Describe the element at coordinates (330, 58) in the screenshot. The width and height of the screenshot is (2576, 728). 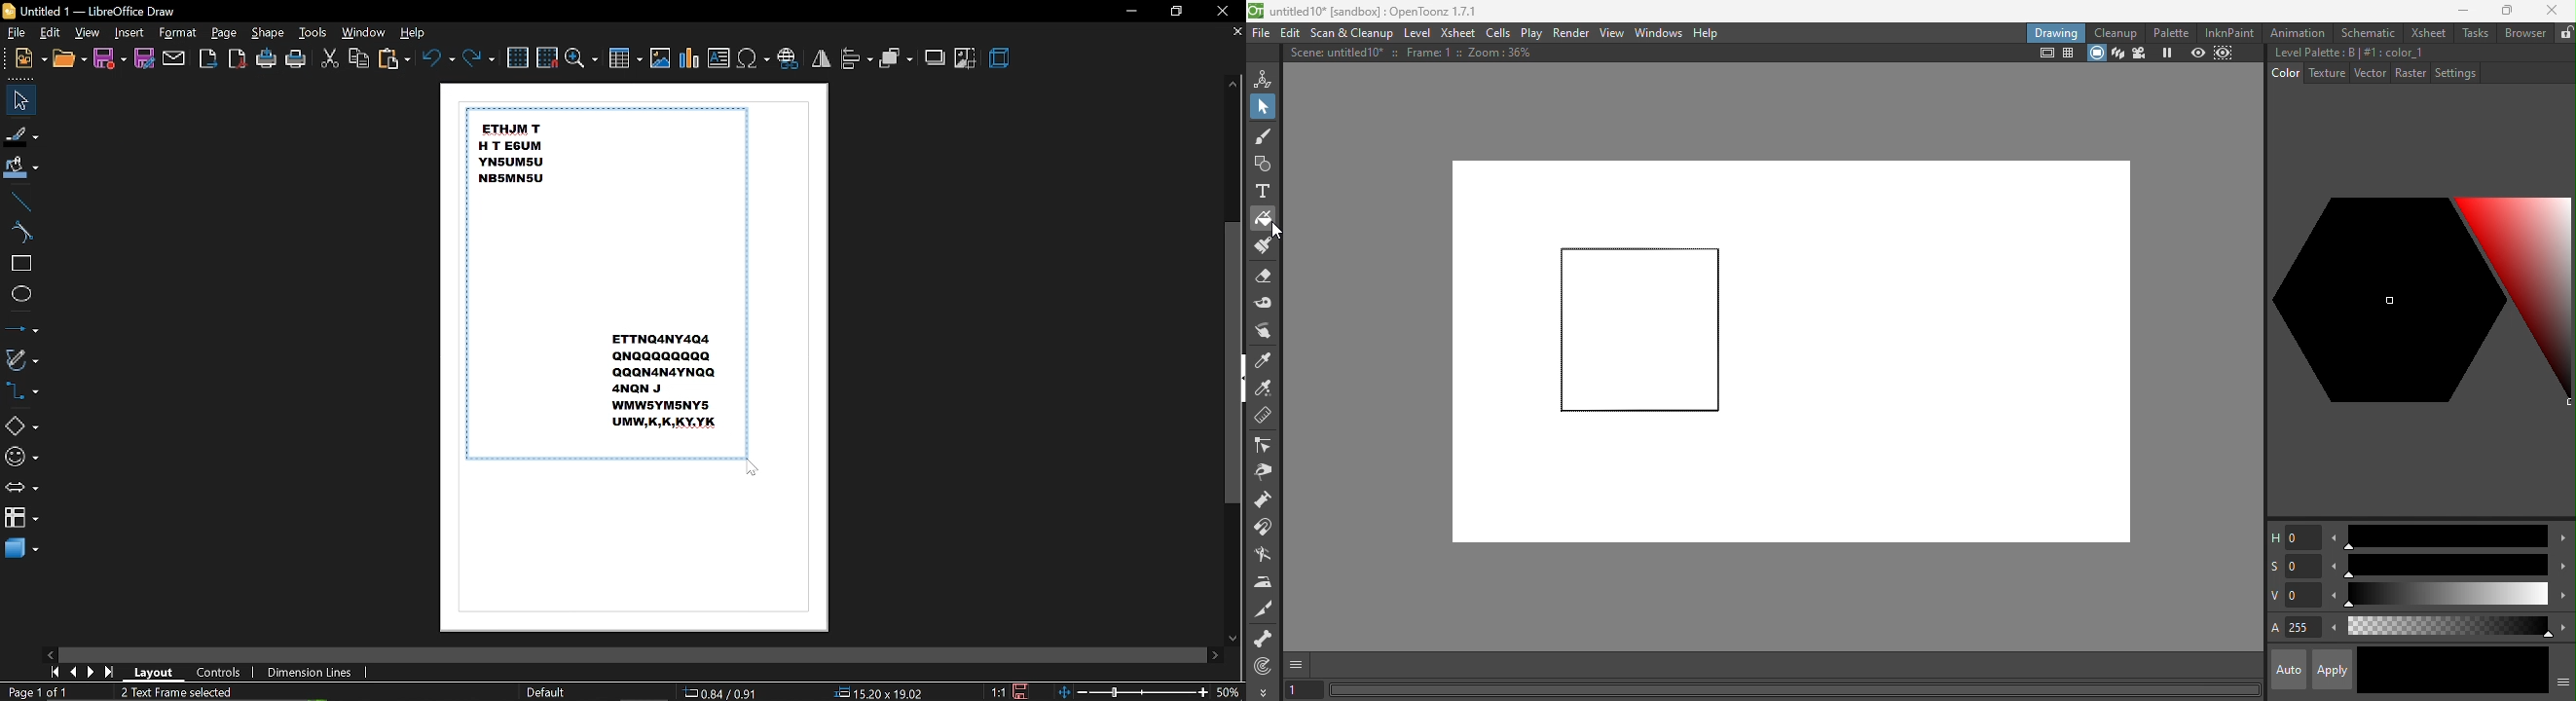
I see `cut ` at that location.